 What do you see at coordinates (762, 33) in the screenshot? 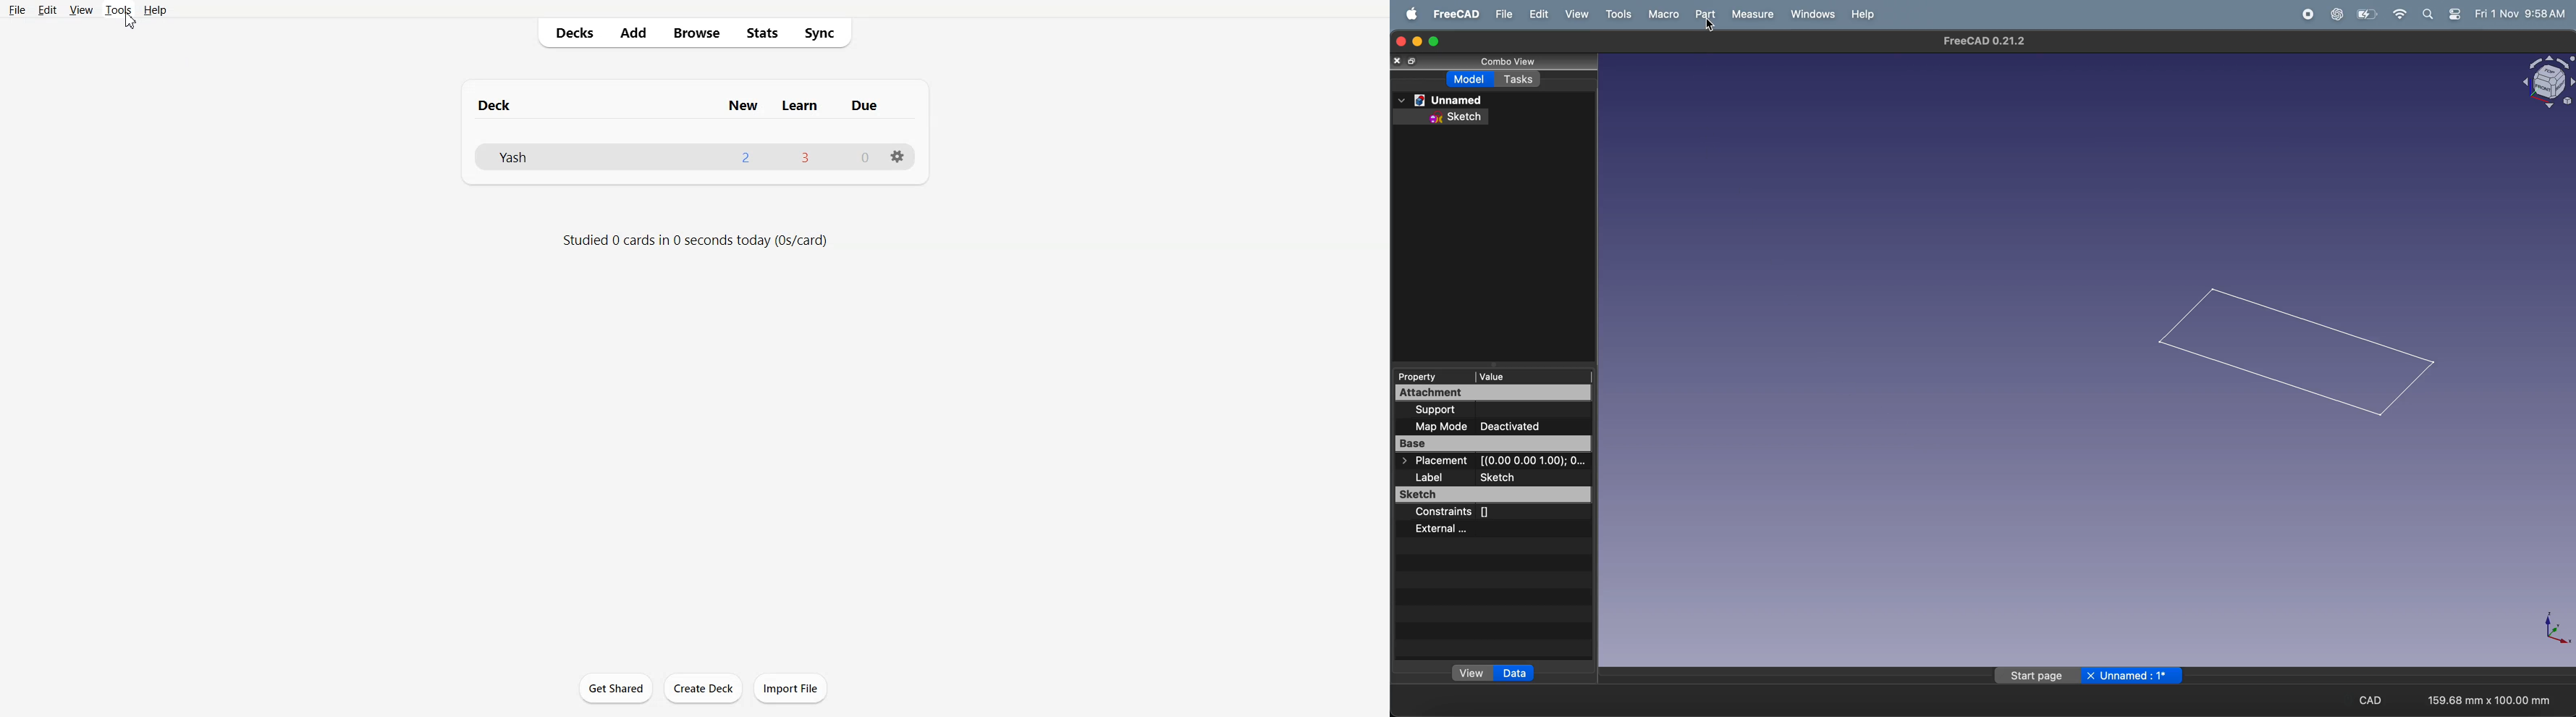
I see `Stats` at bounding box center [762, 33].